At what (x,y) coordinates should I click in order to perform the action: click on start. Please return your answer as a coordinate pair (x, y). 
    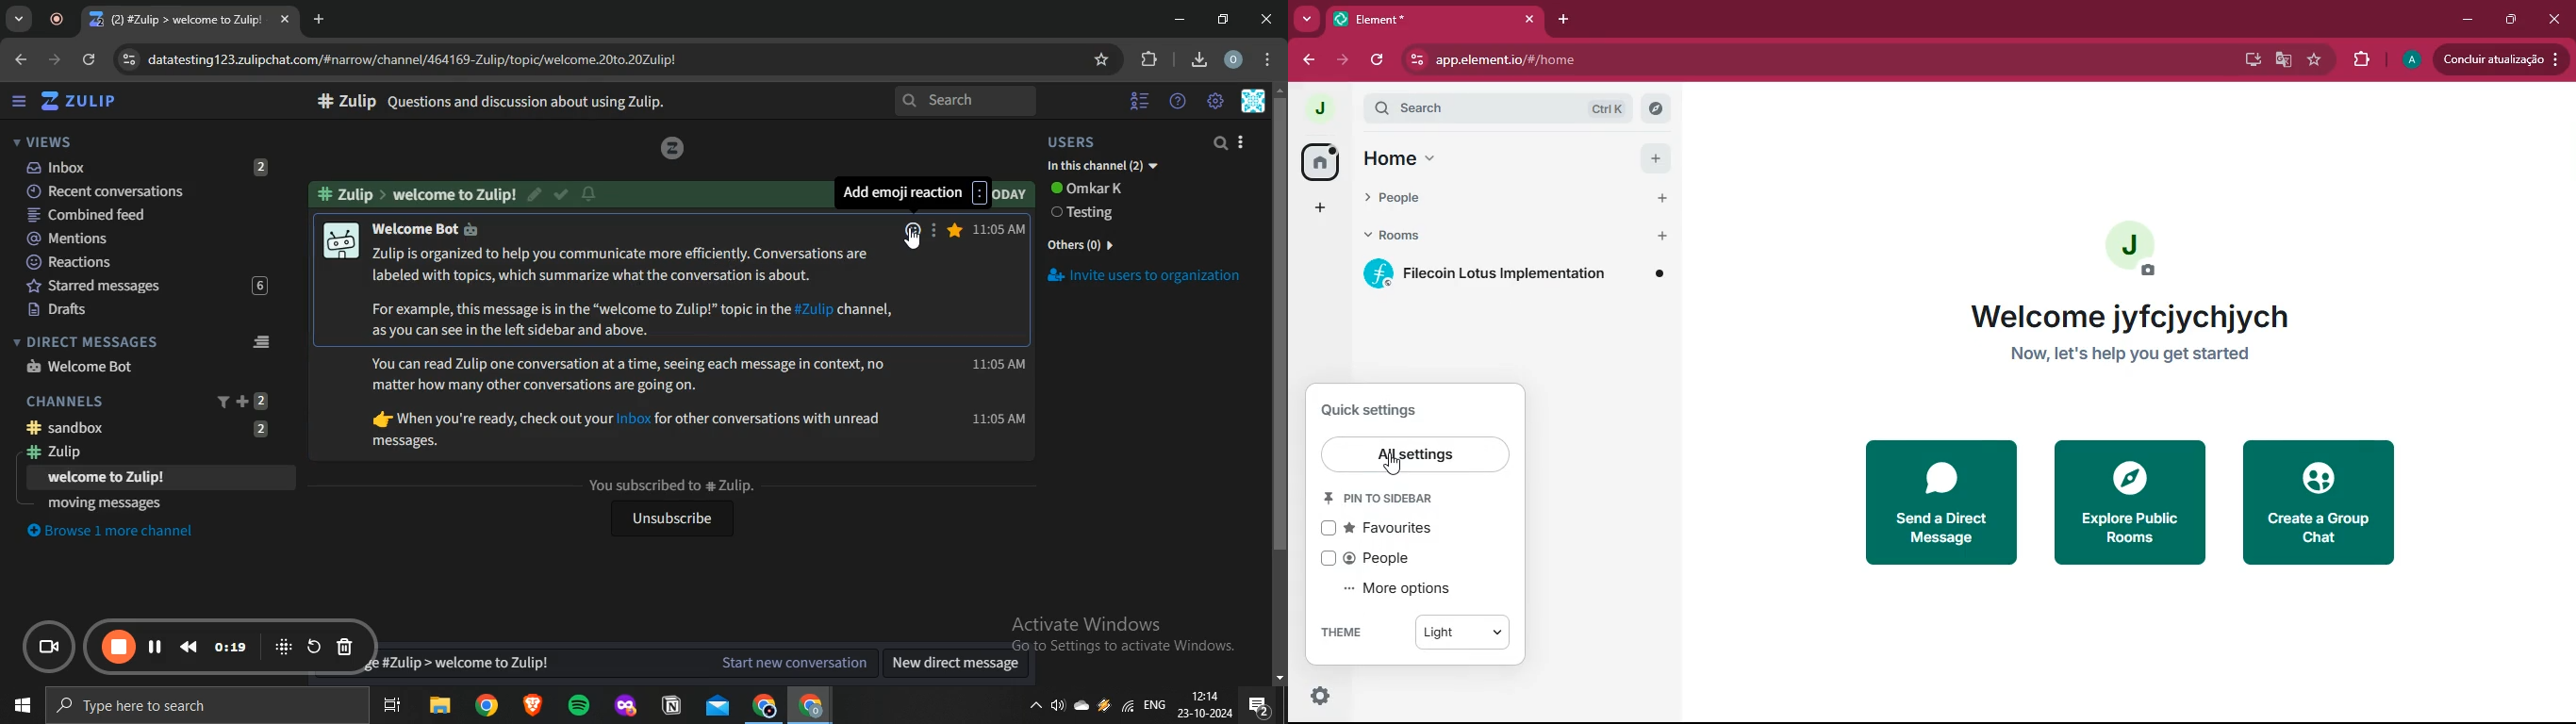
    Looking at the image, I should click on (19, 708).